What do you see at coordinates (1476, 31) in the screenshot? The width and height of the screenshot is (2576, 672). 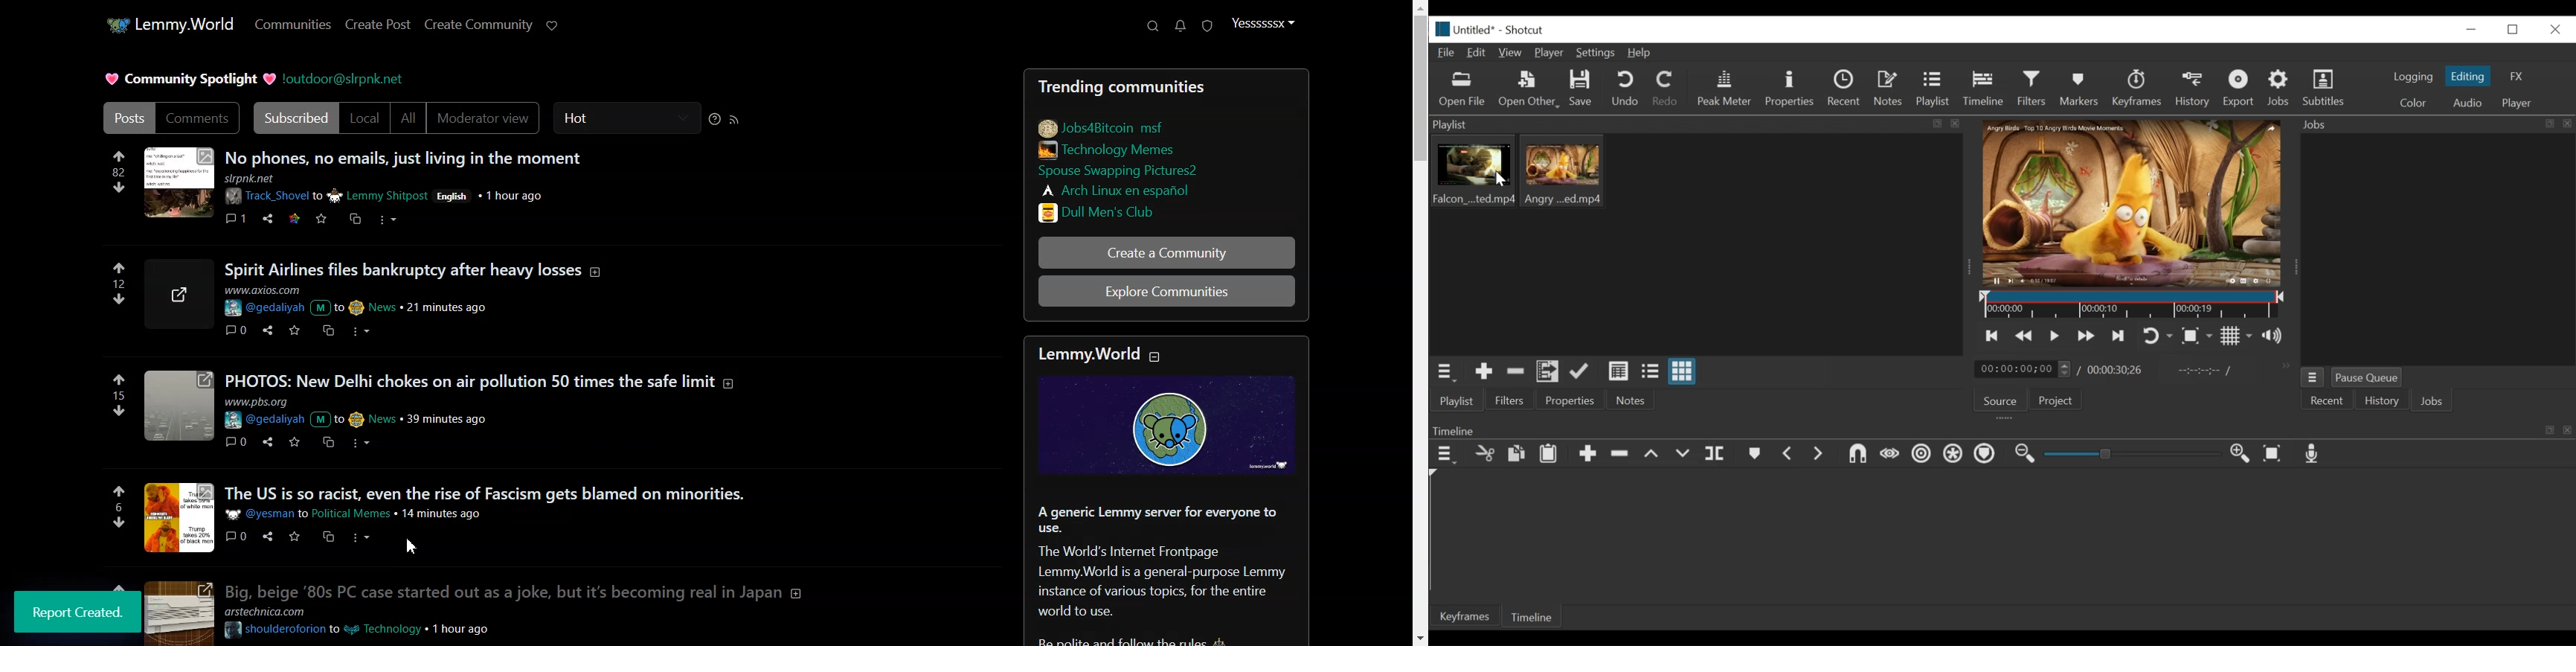 I see `File name` at bounding box center [1476, 31].